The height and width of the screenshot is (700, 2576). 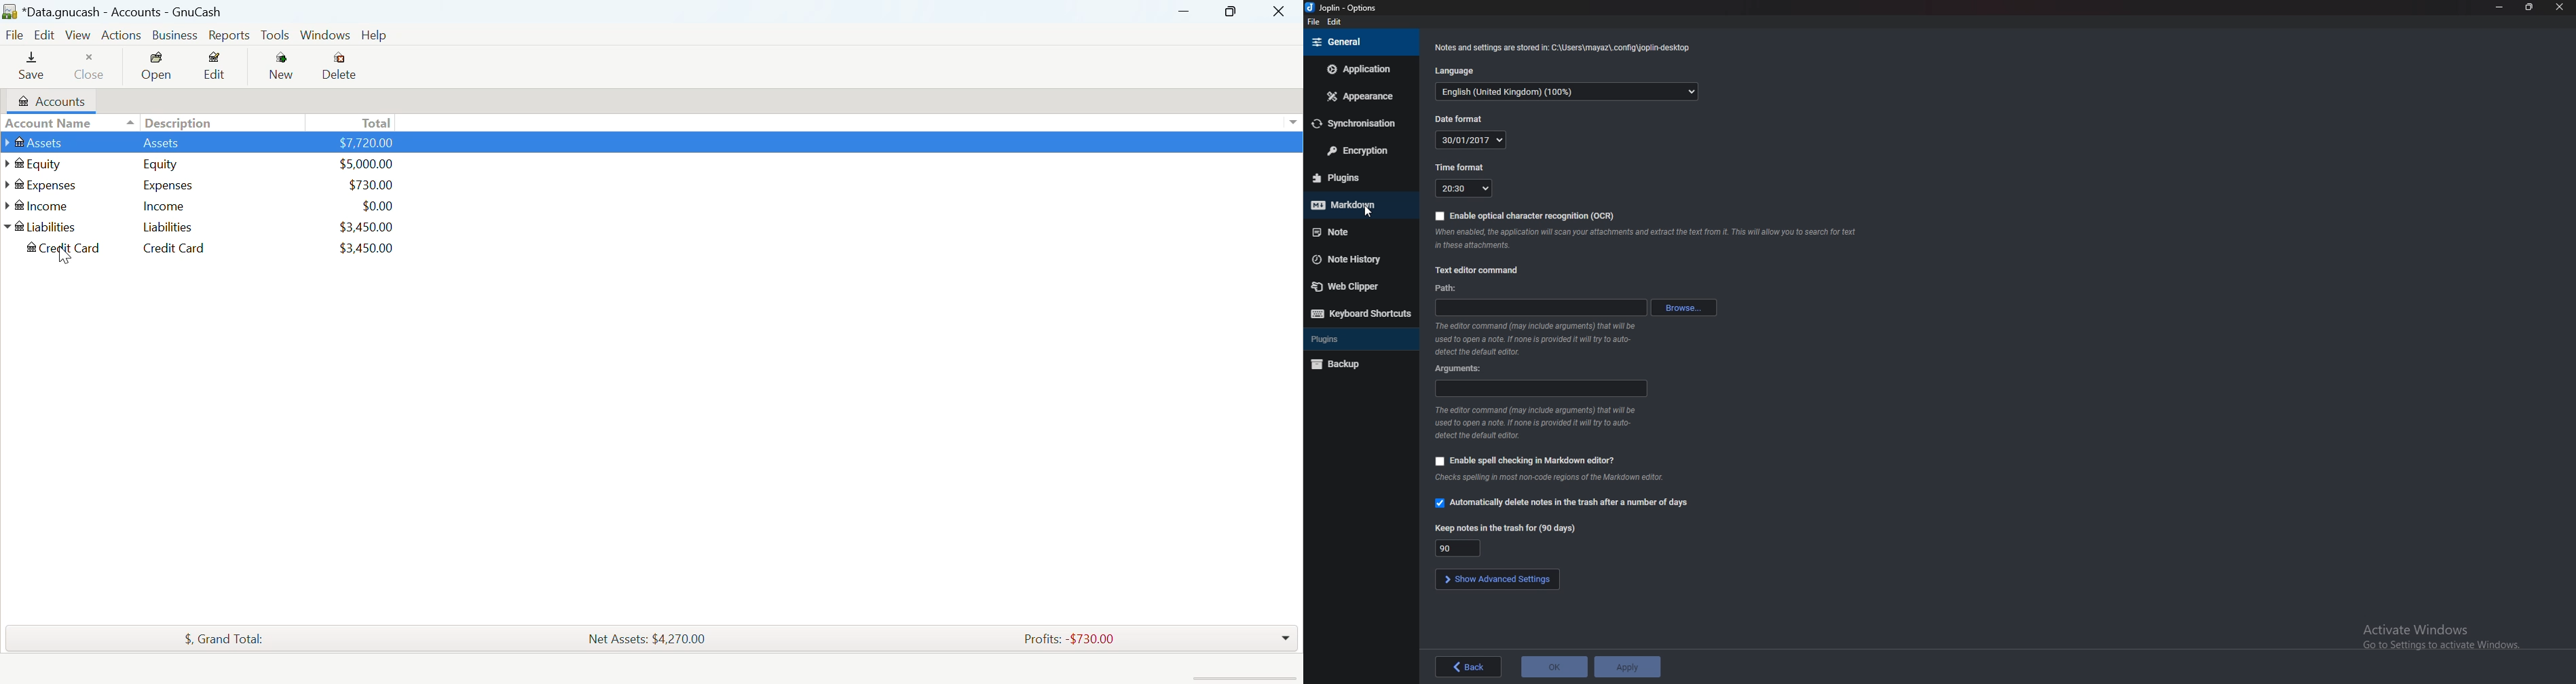 I want to click on close, so click(x=2559, y=9).